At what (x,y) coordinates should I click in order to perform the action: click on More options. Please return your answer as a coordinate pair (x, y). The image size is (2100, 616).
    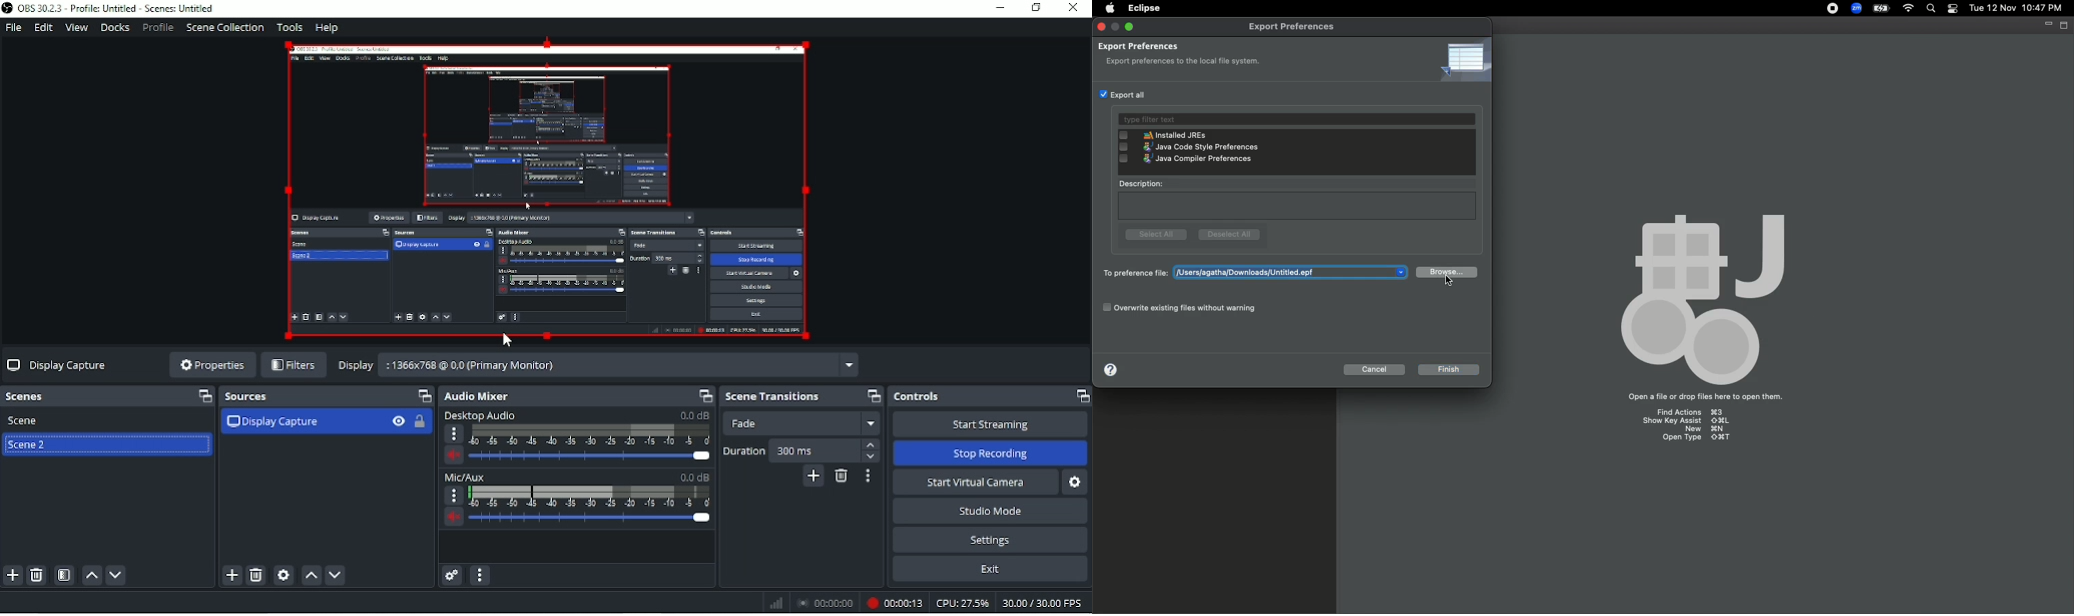
    Looking at the image, I should click on (454, 435).